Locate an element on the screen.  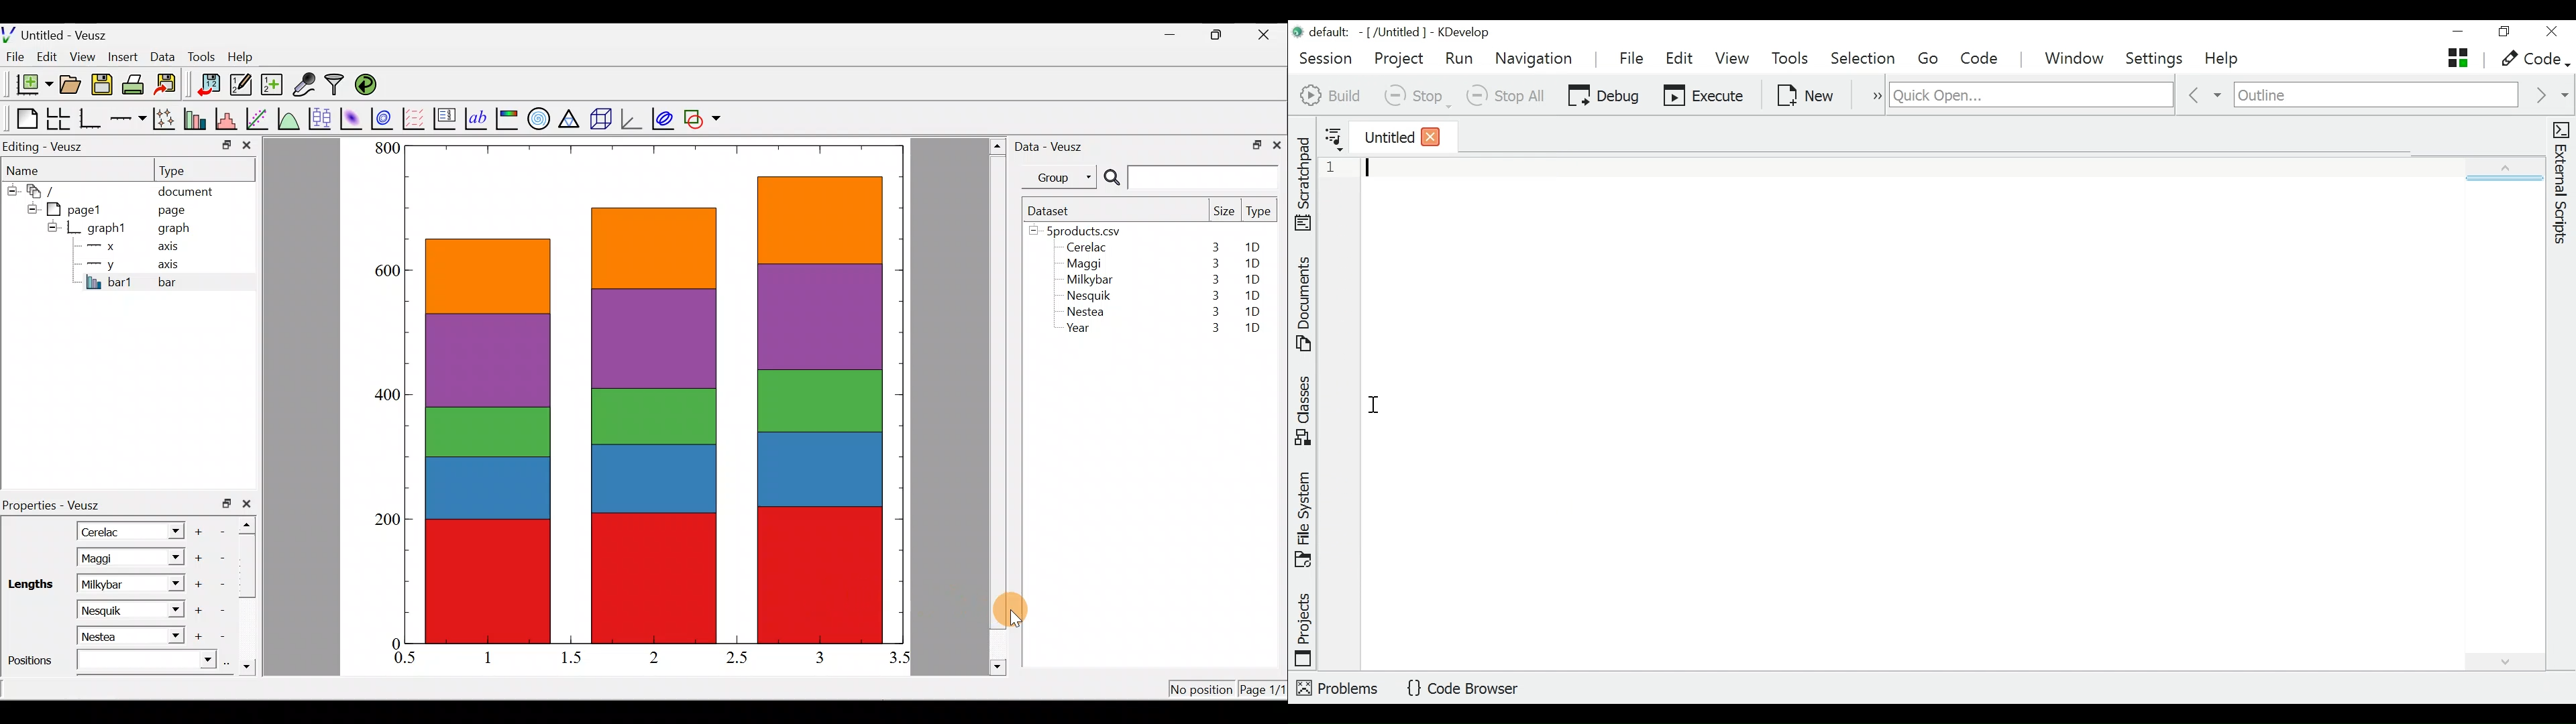
Add another item is located at coordinates (204, 637).